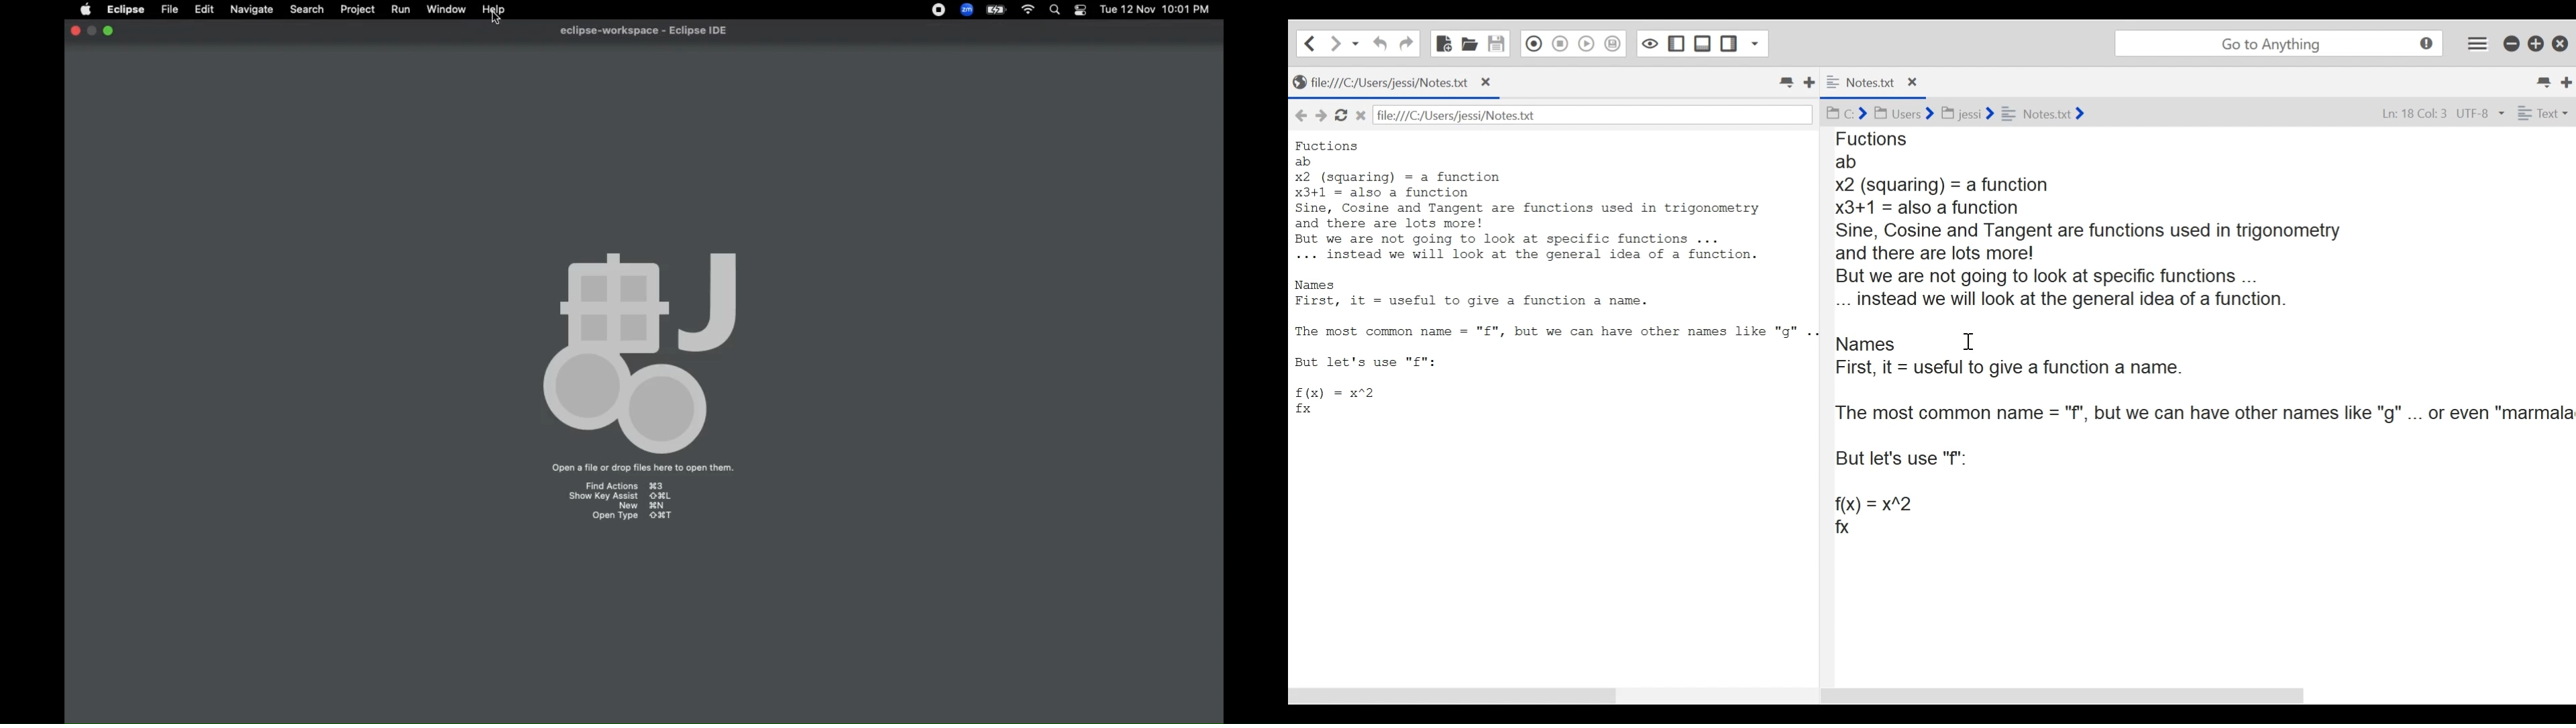 This screenshot has width=2576, height=728. Describe the element at coordinates (643, 30) in the screenshot. I see `Eclipse-Workspace - Eclipse IDE` at that location.